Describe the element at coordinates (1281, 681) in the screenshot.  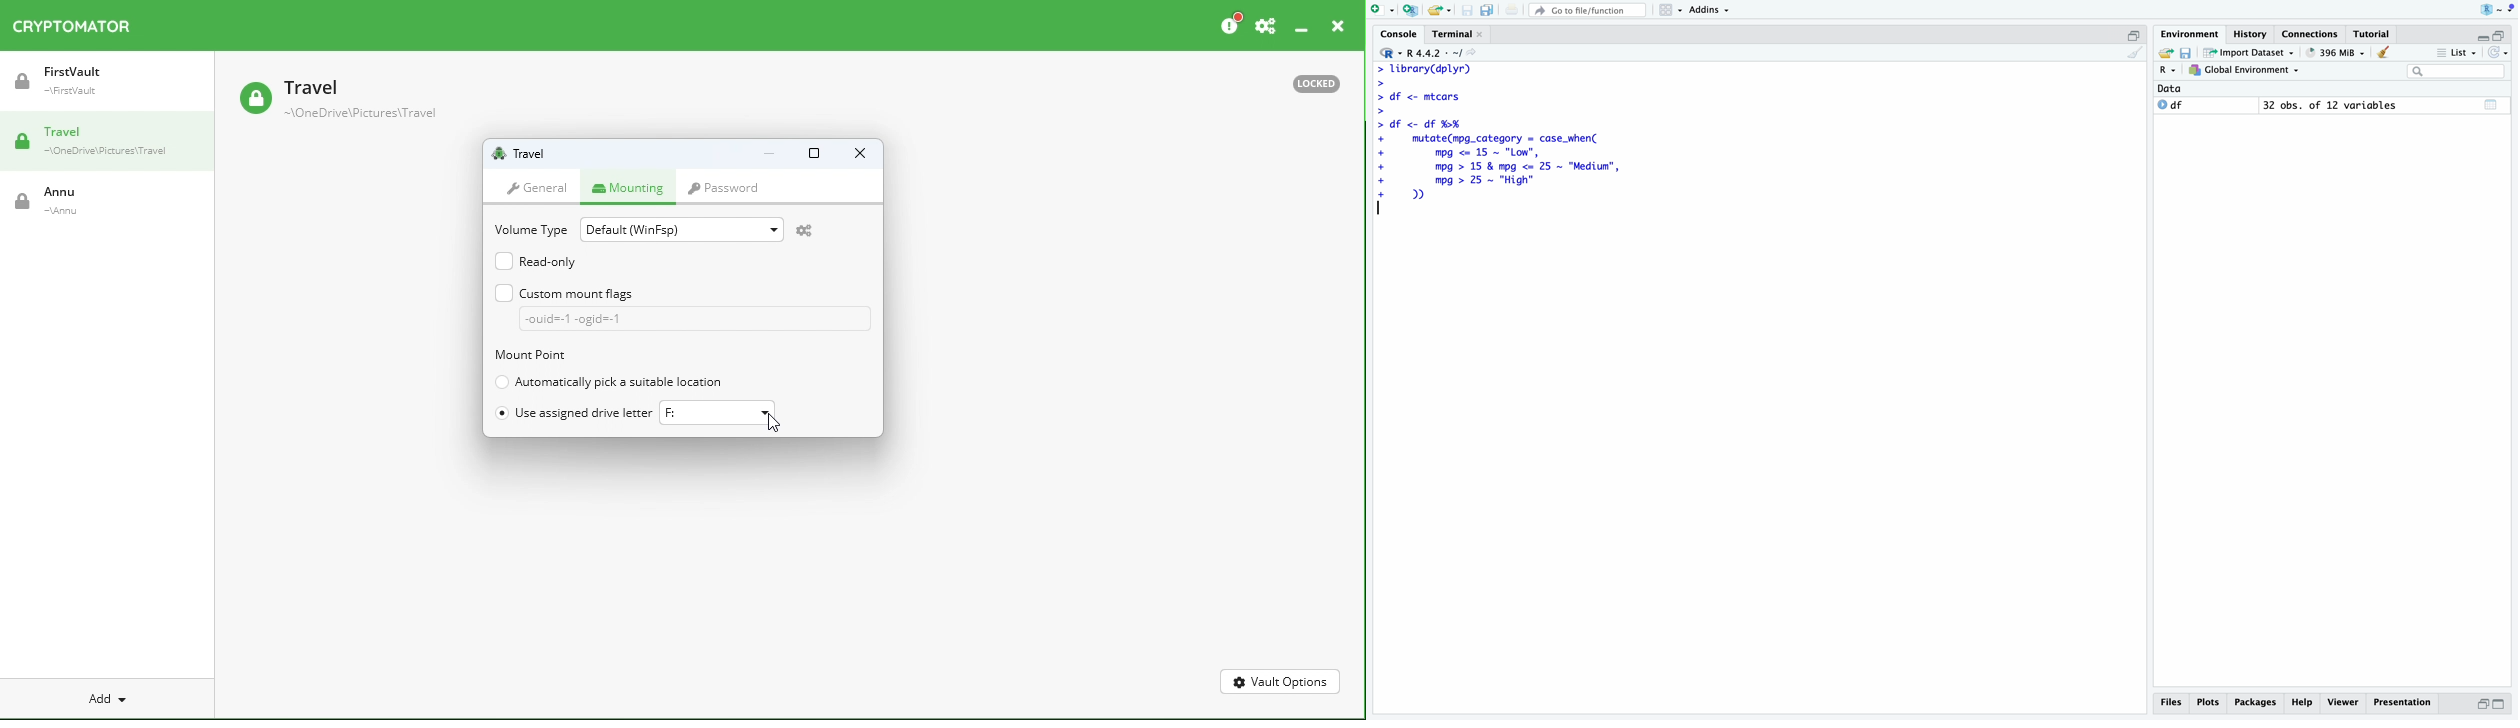
I see `Vault Options.` at that location.